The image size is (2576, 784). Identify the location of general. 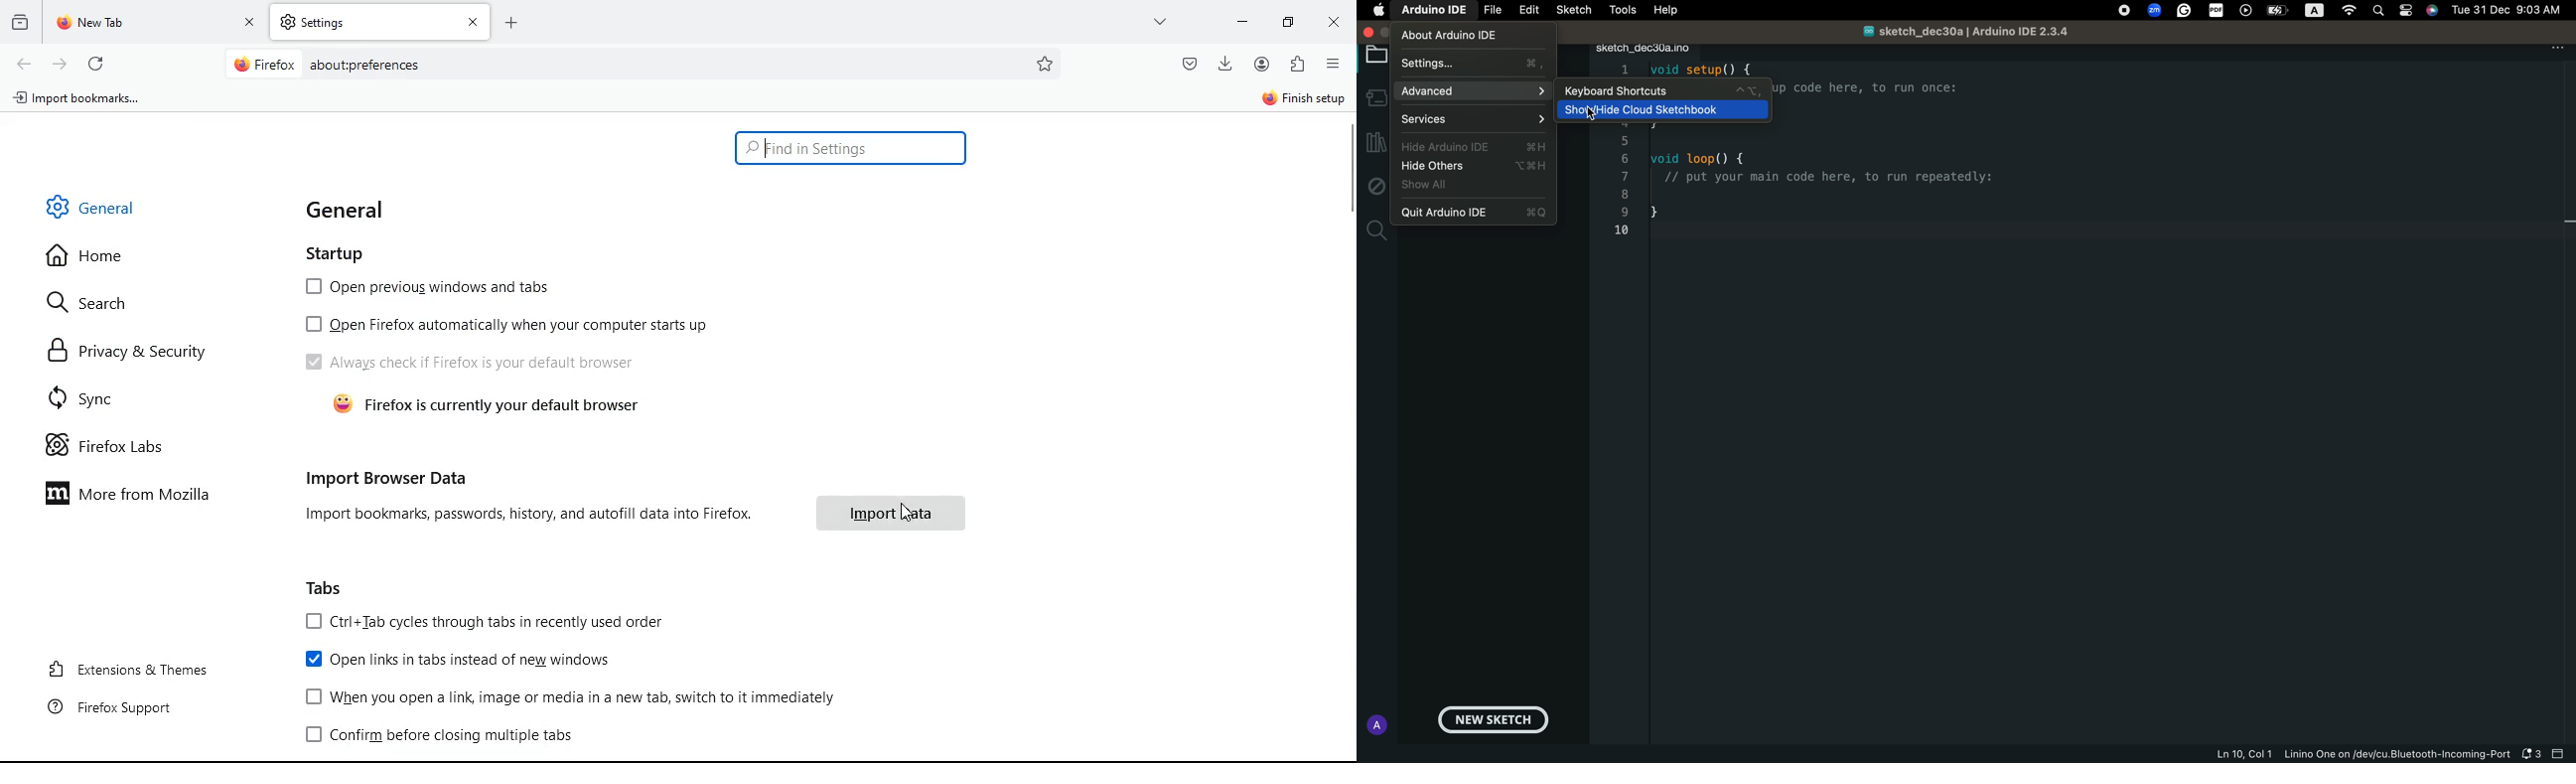
(110, 206).